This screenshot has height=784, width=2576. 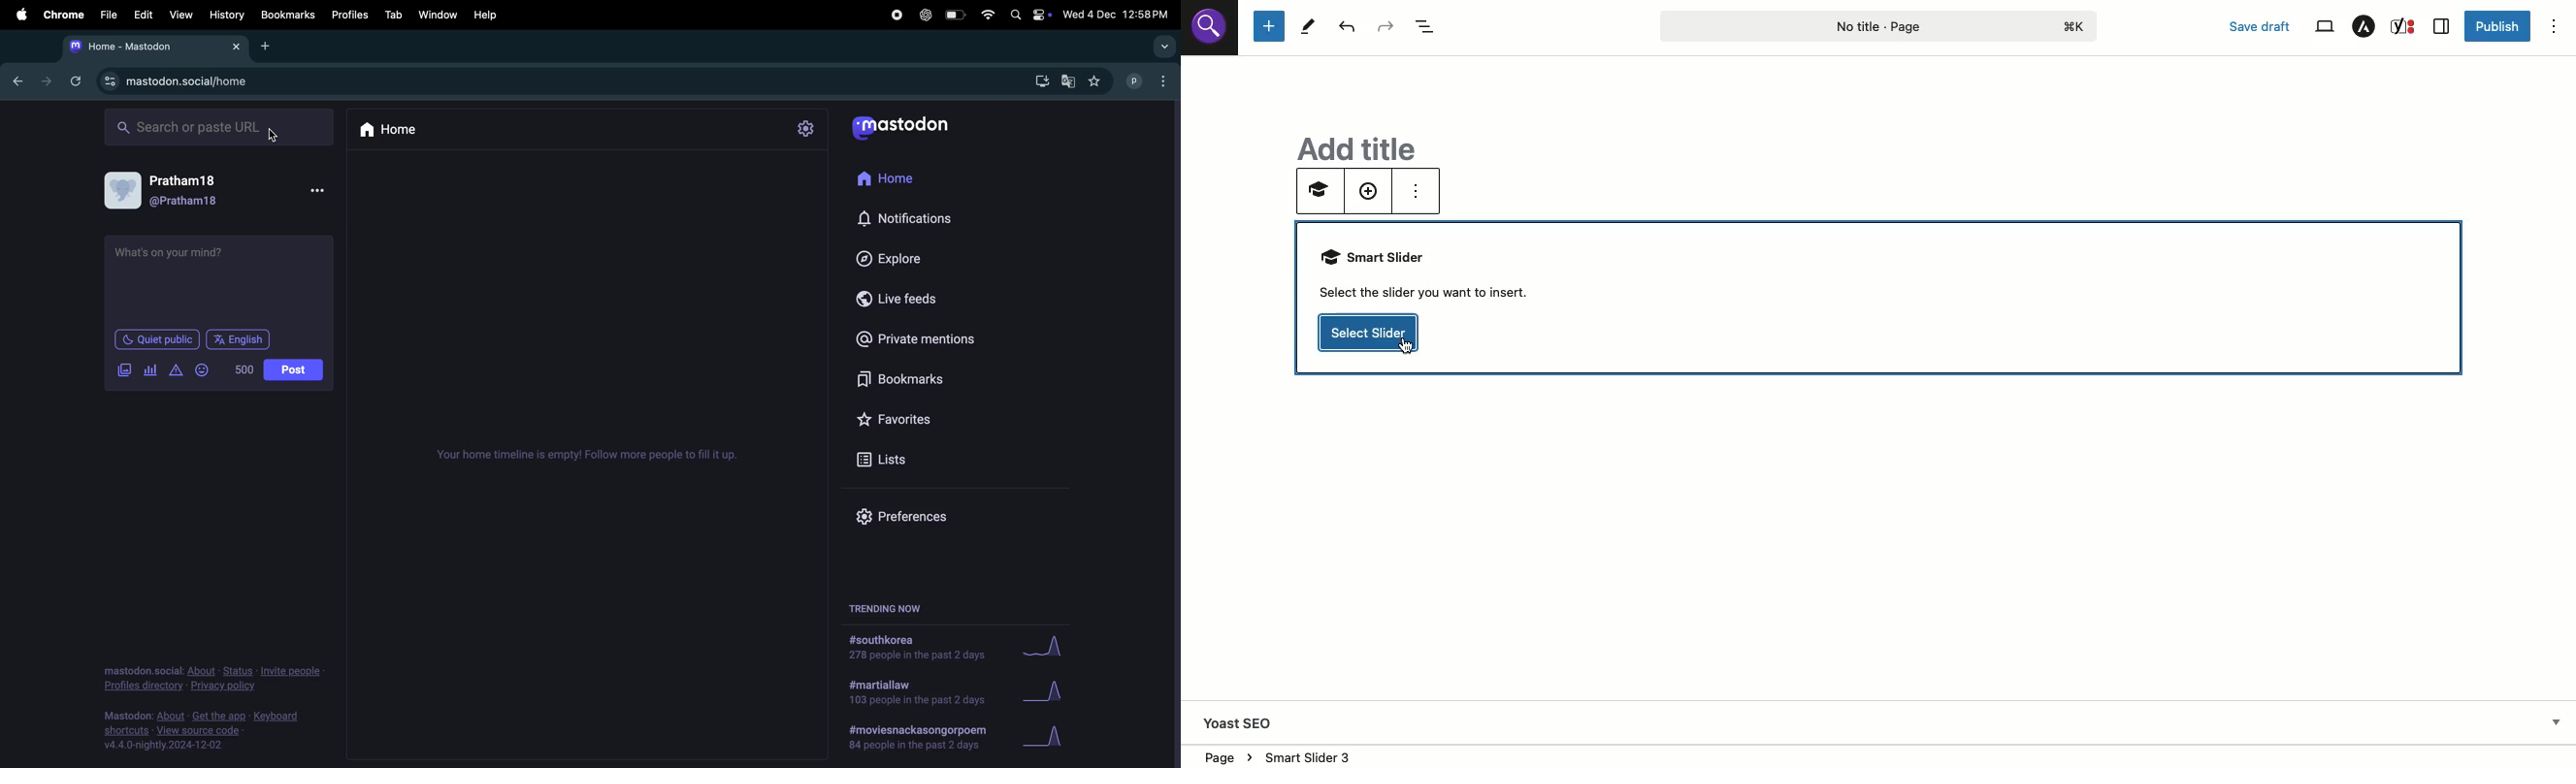 I want to click on notification, so click(x=907, y=220).